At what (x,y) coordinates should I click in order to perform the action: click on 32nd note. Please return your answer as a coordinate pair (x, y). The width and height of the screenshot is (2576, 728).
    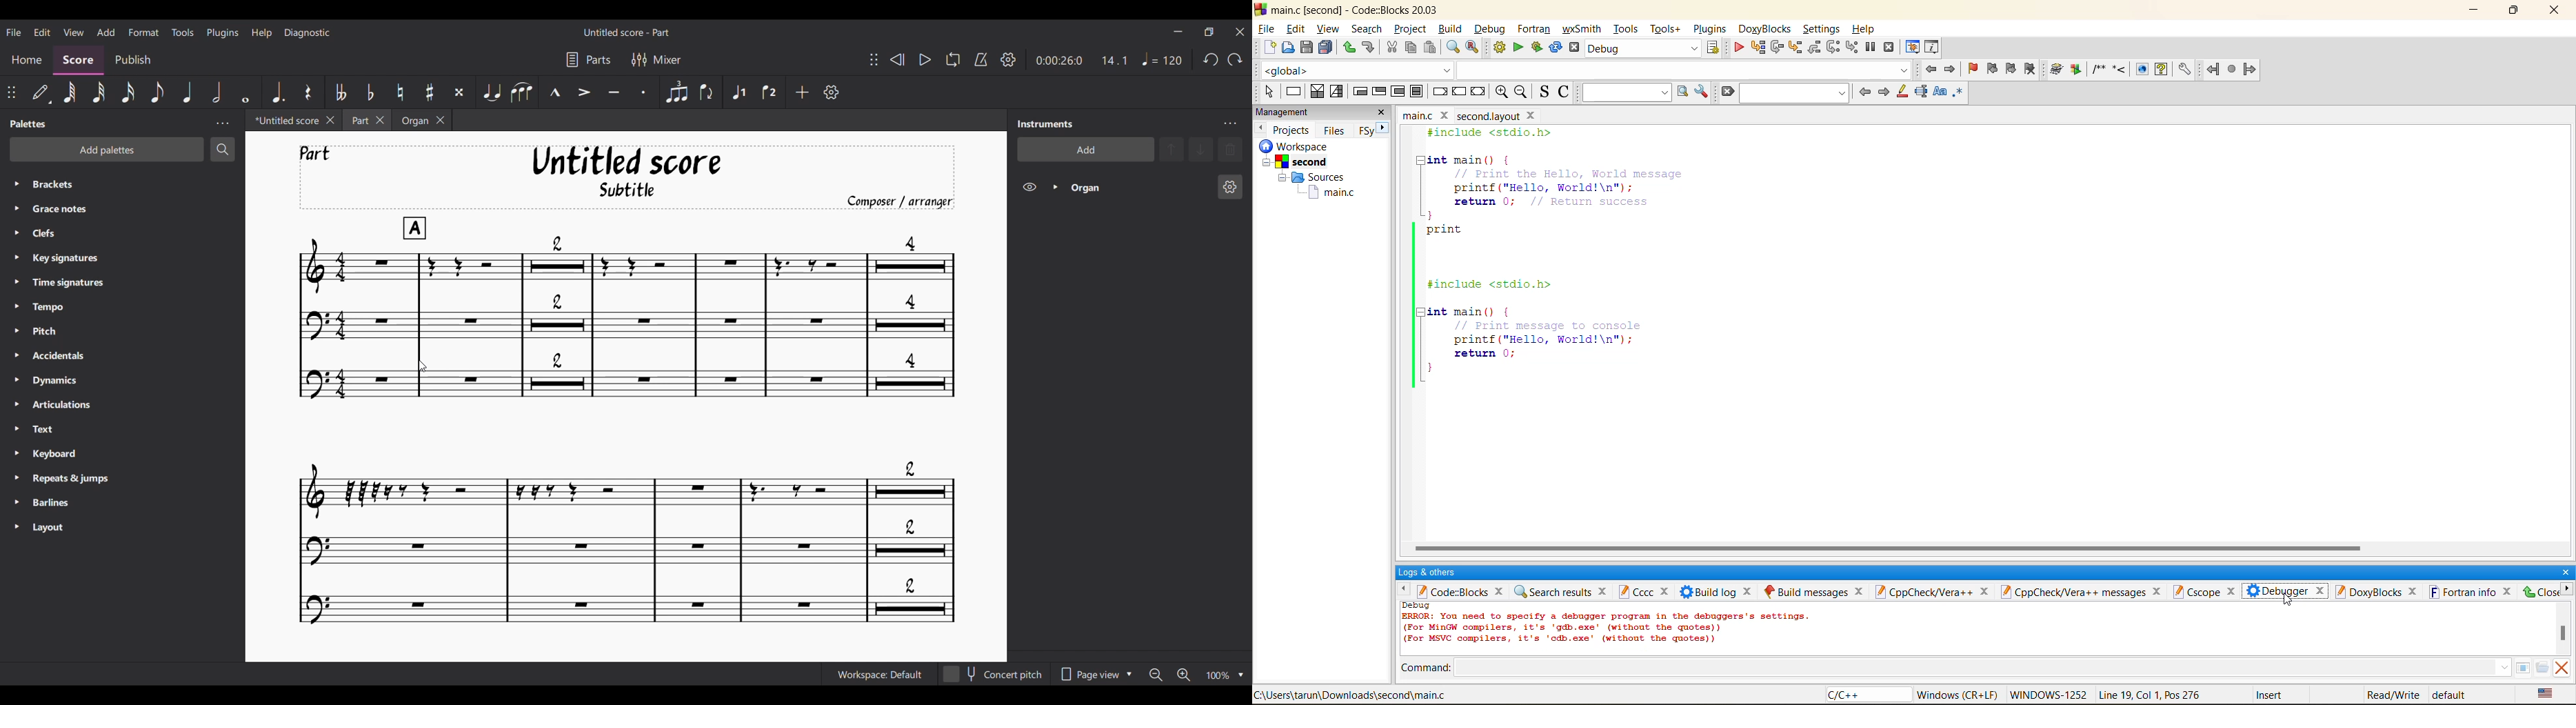
    Looking at the image, I should click on (100, 93).